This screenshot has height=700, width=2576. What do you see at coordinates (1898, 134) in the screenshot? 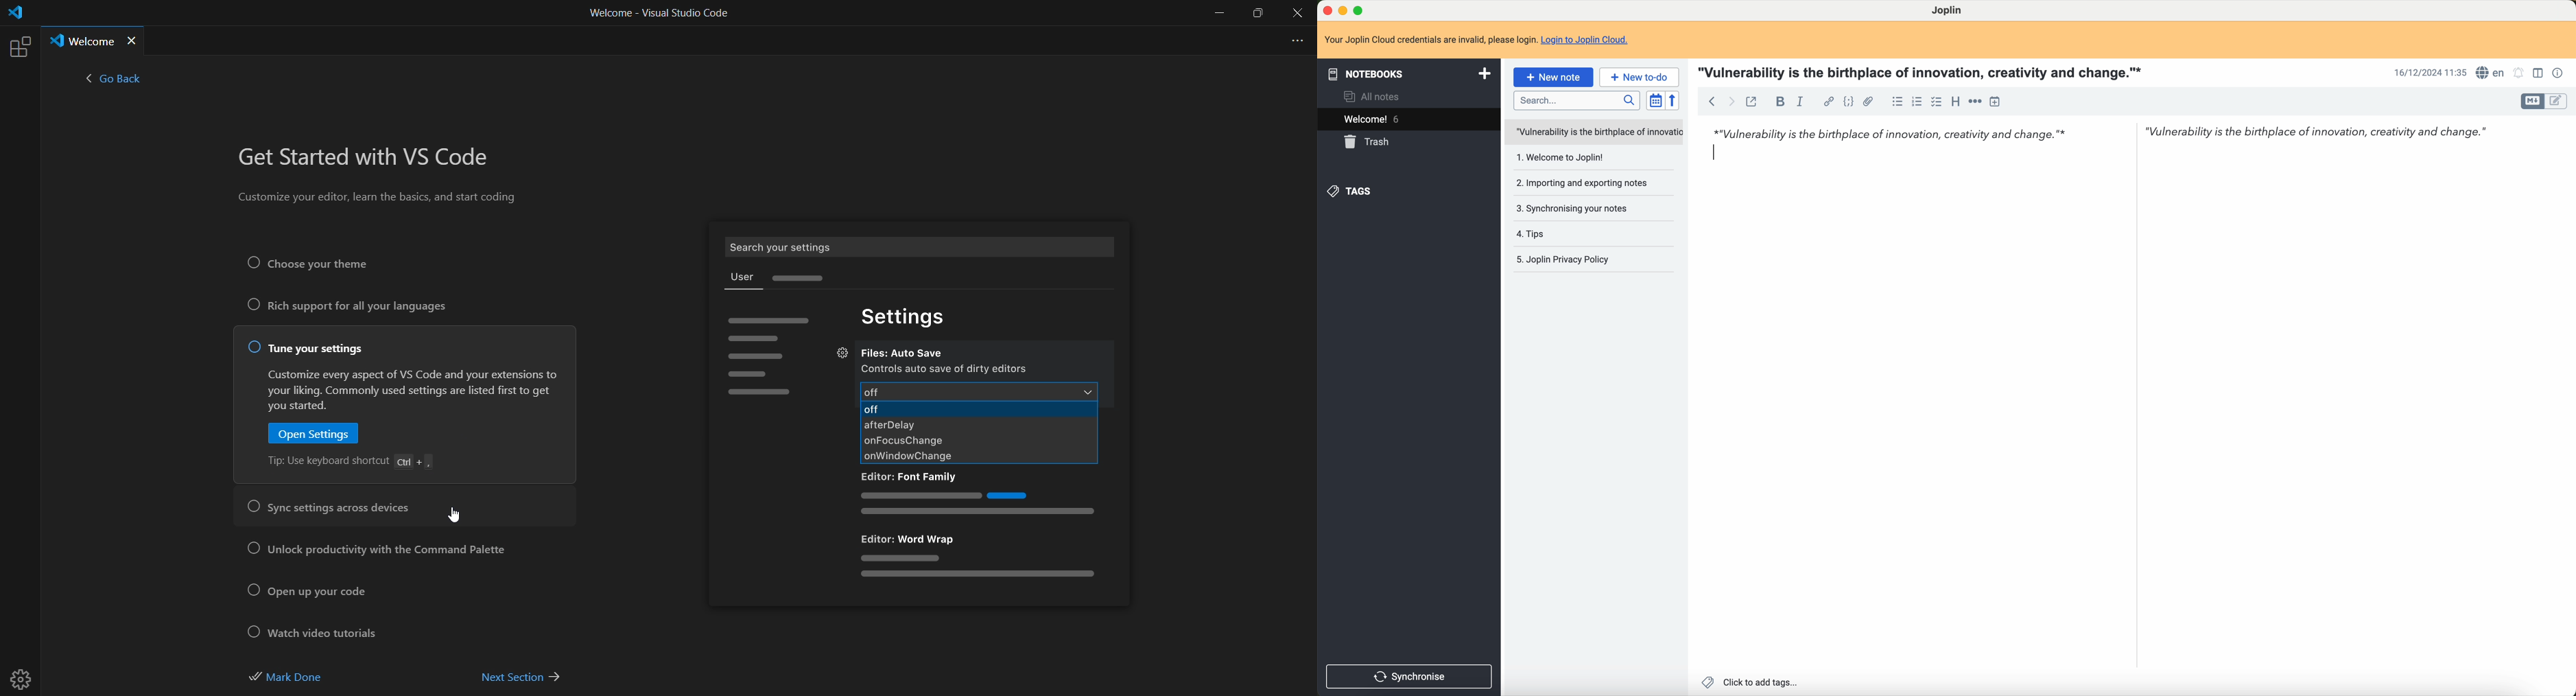
I see `*"Vulnerability is the birthplace of innovation, creativity and change.”` at bounding box center [1898, 134].